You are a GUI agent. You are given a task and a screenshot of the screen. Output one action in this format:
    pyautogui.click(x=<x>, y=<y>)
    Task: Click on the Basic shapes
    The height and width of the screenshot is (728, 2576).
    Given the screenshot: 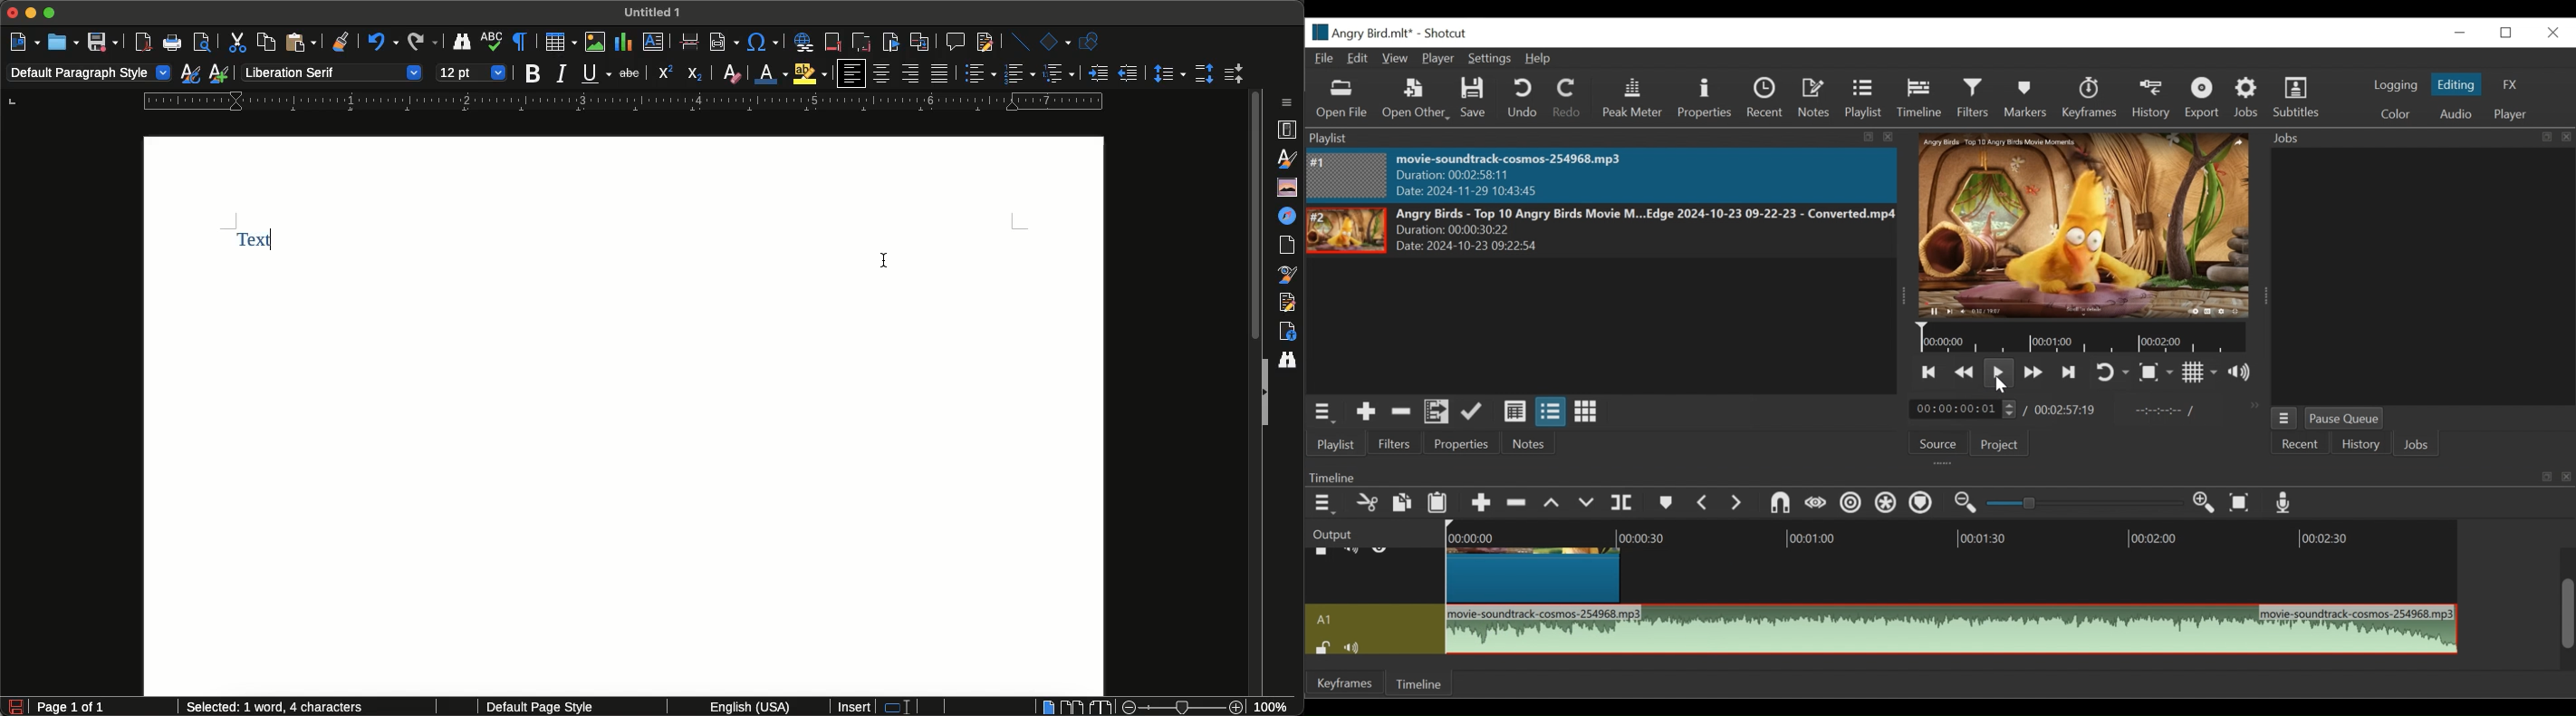 What is the action you would take?
    pyautogui.click(x=1054, y=42)
    